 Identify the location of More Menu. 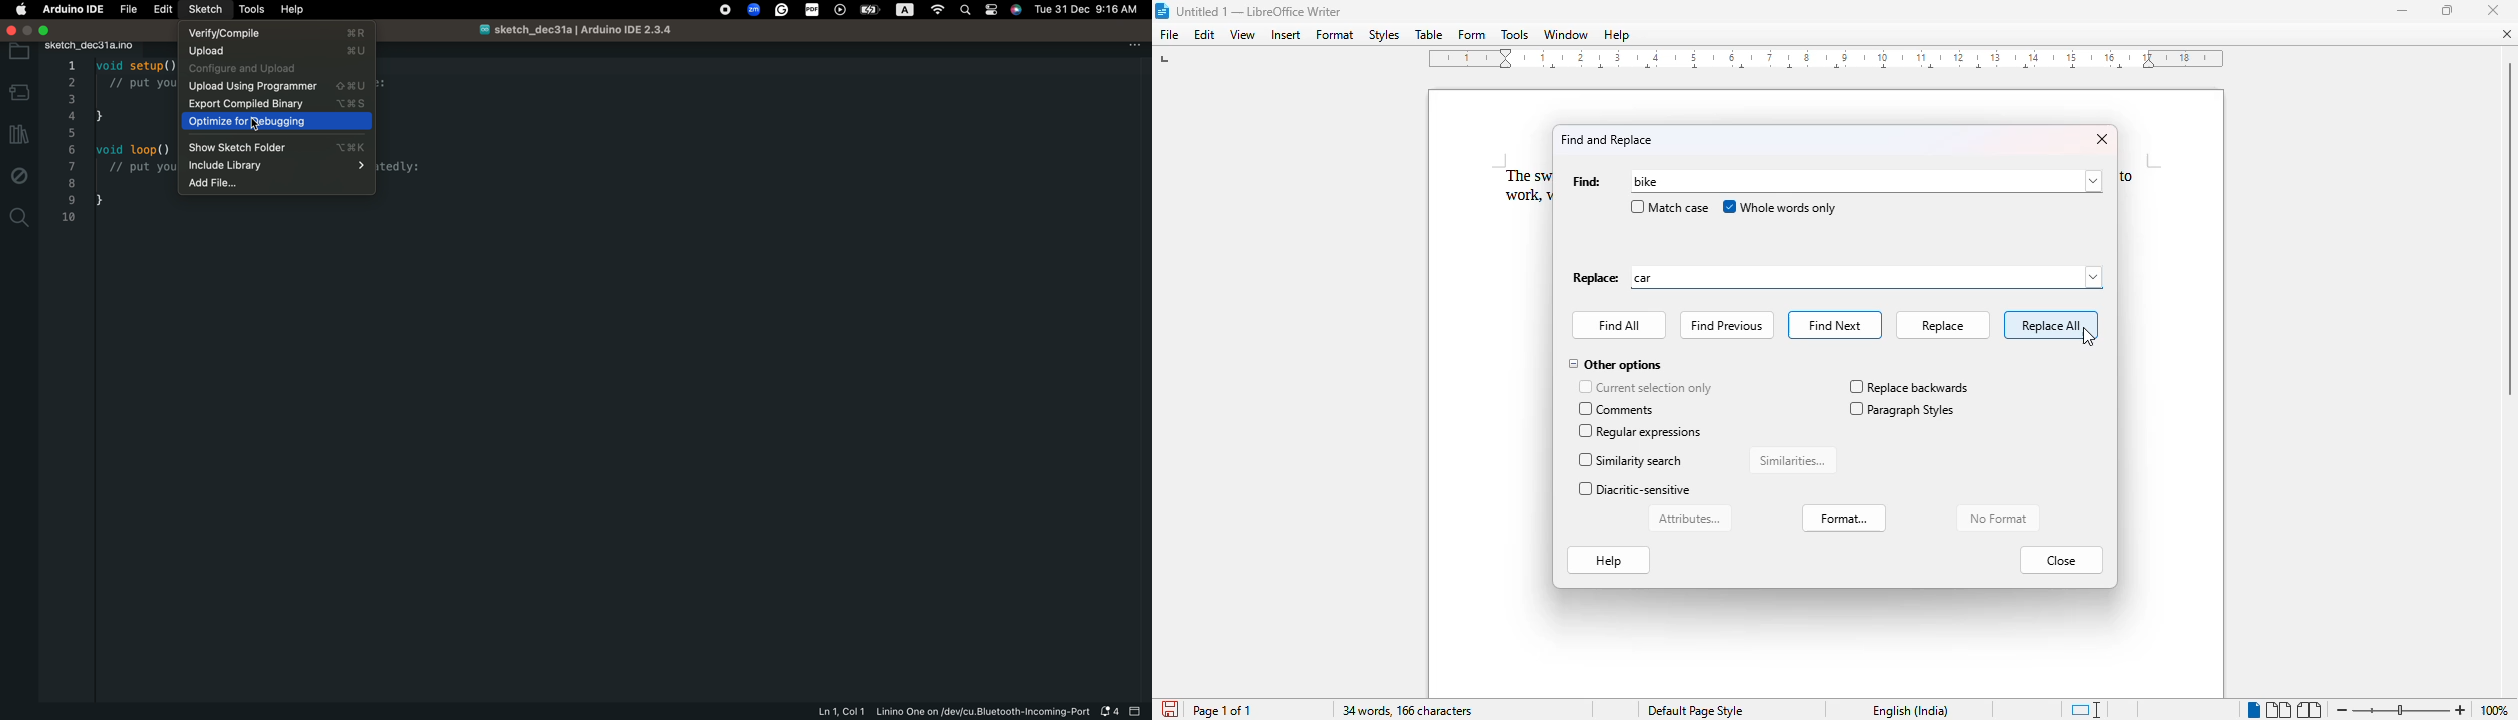
(1138, 49).